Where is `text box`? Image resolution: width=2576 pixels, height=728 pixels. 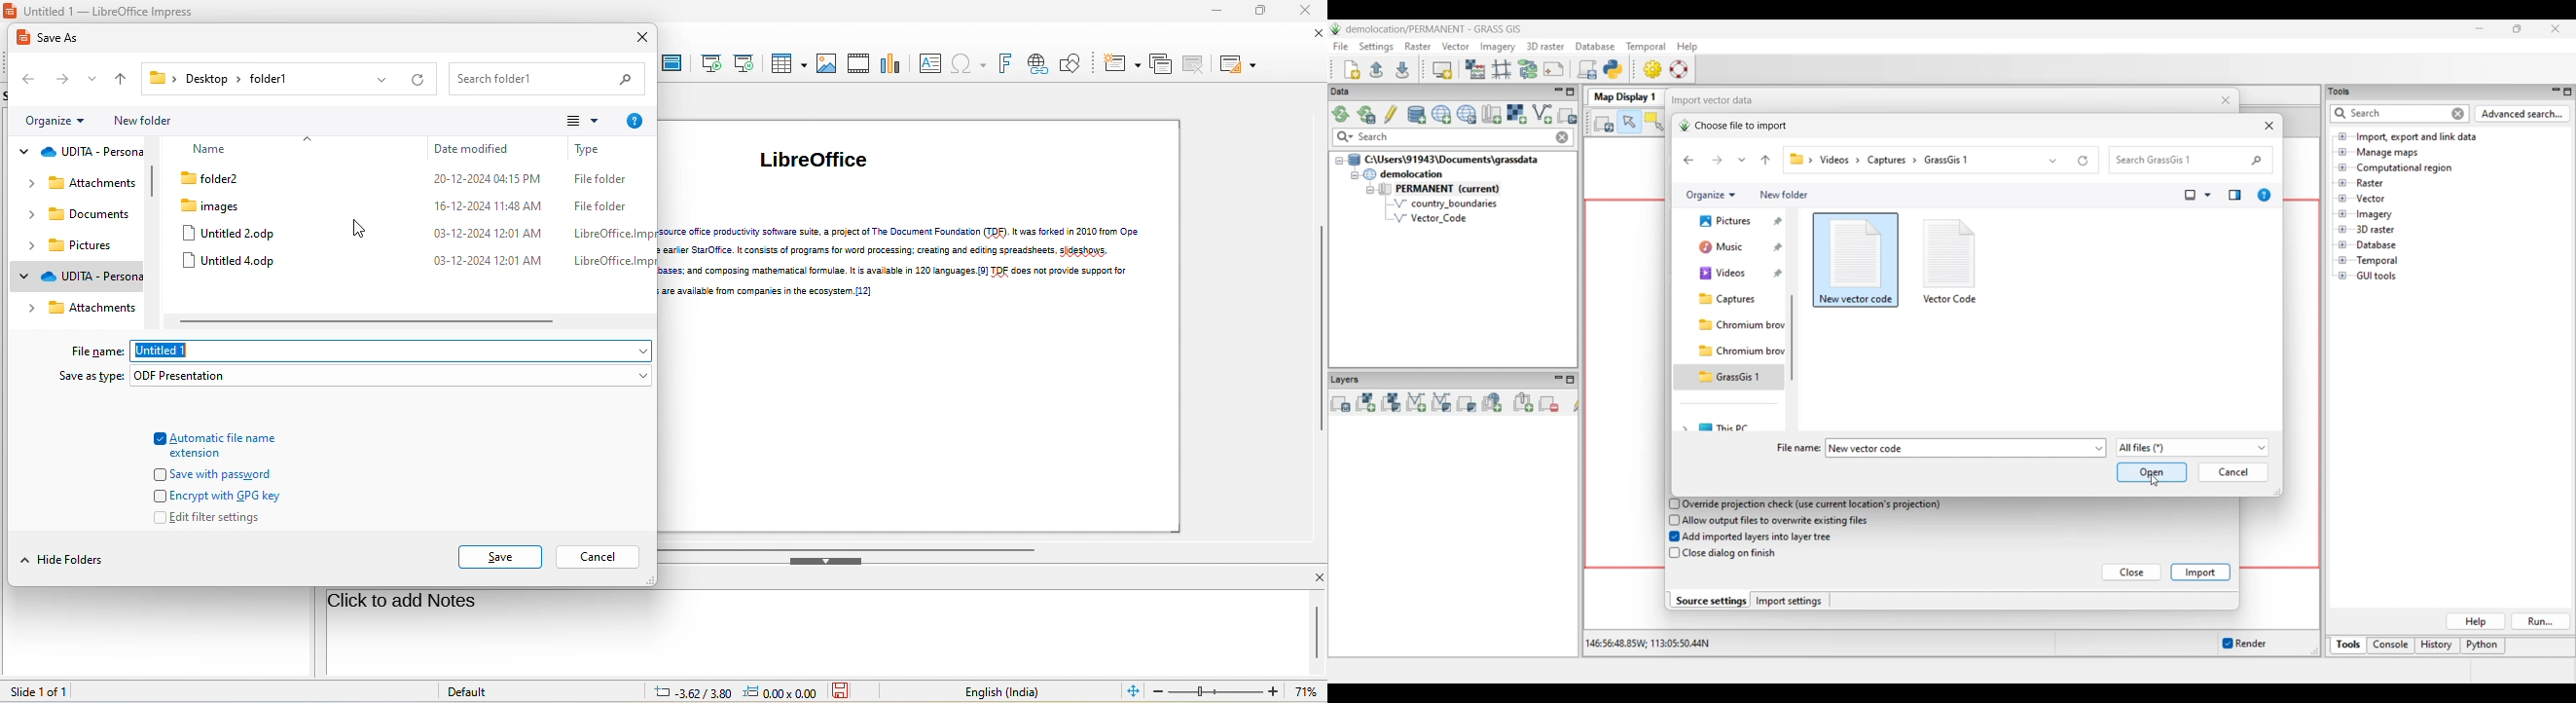
text box is located at coordinates (929, 65).